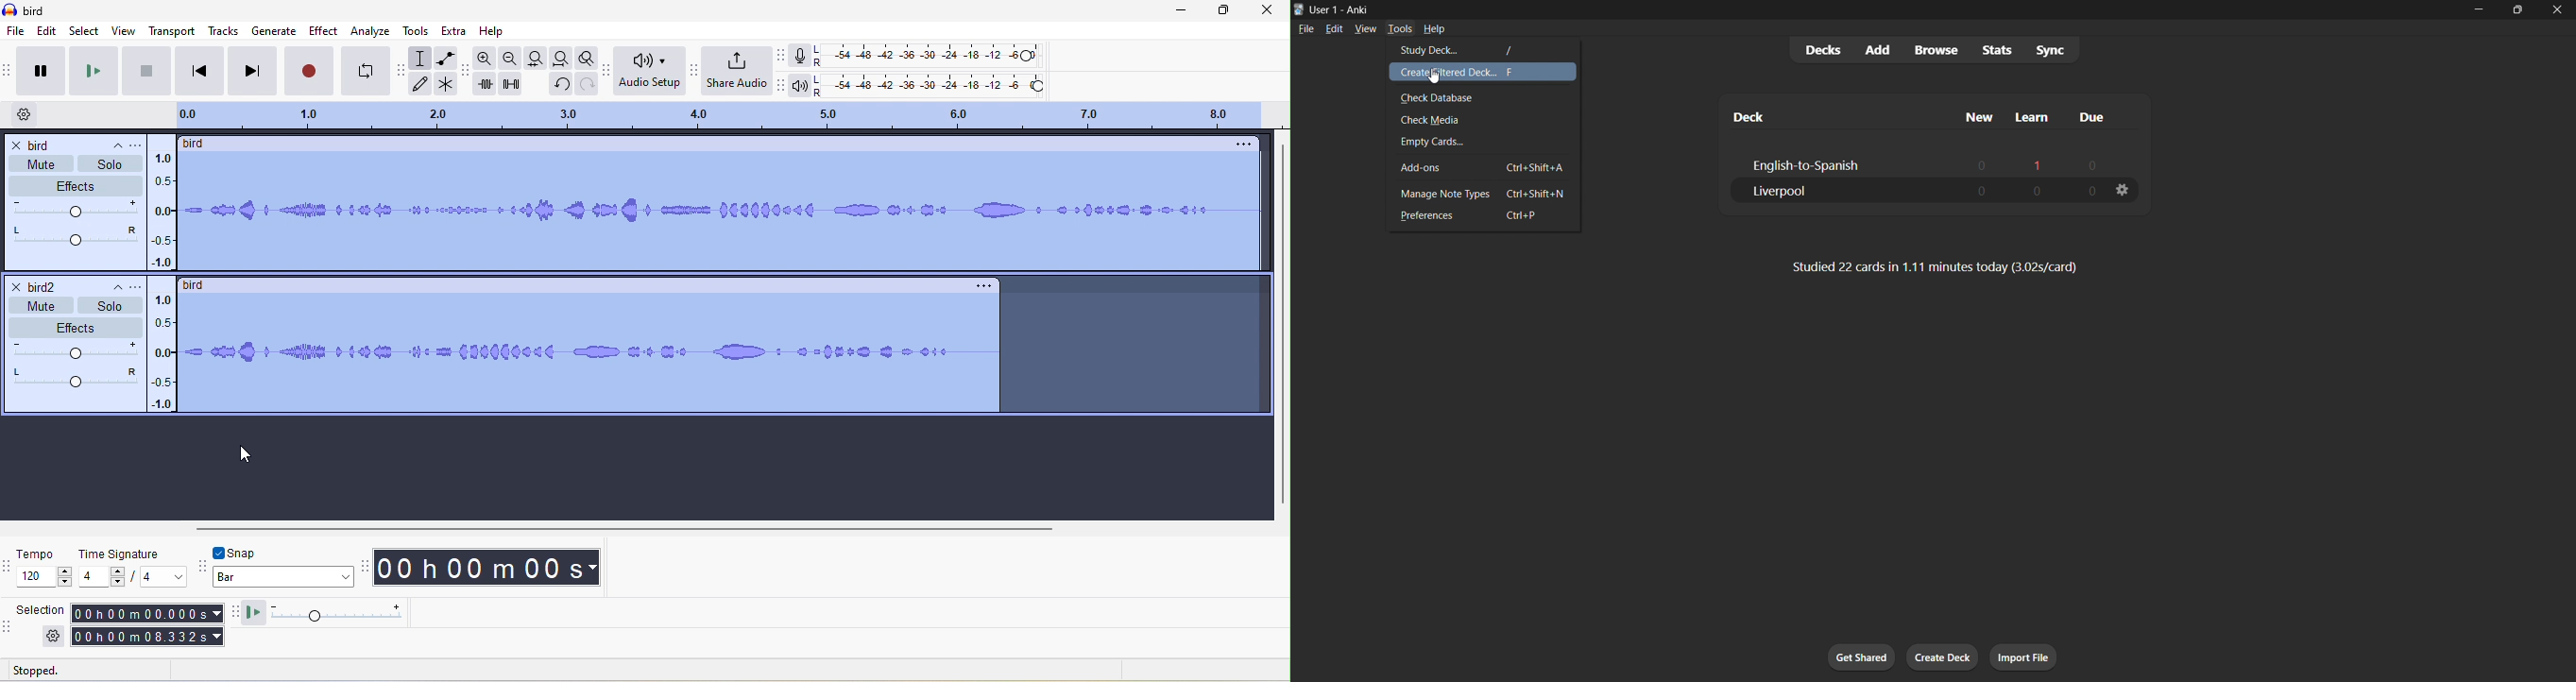 This screenshot has width=2576, height=700. Describe the element at coordinates (422, 85) in the screenshot. I see `draw tool` at that location.